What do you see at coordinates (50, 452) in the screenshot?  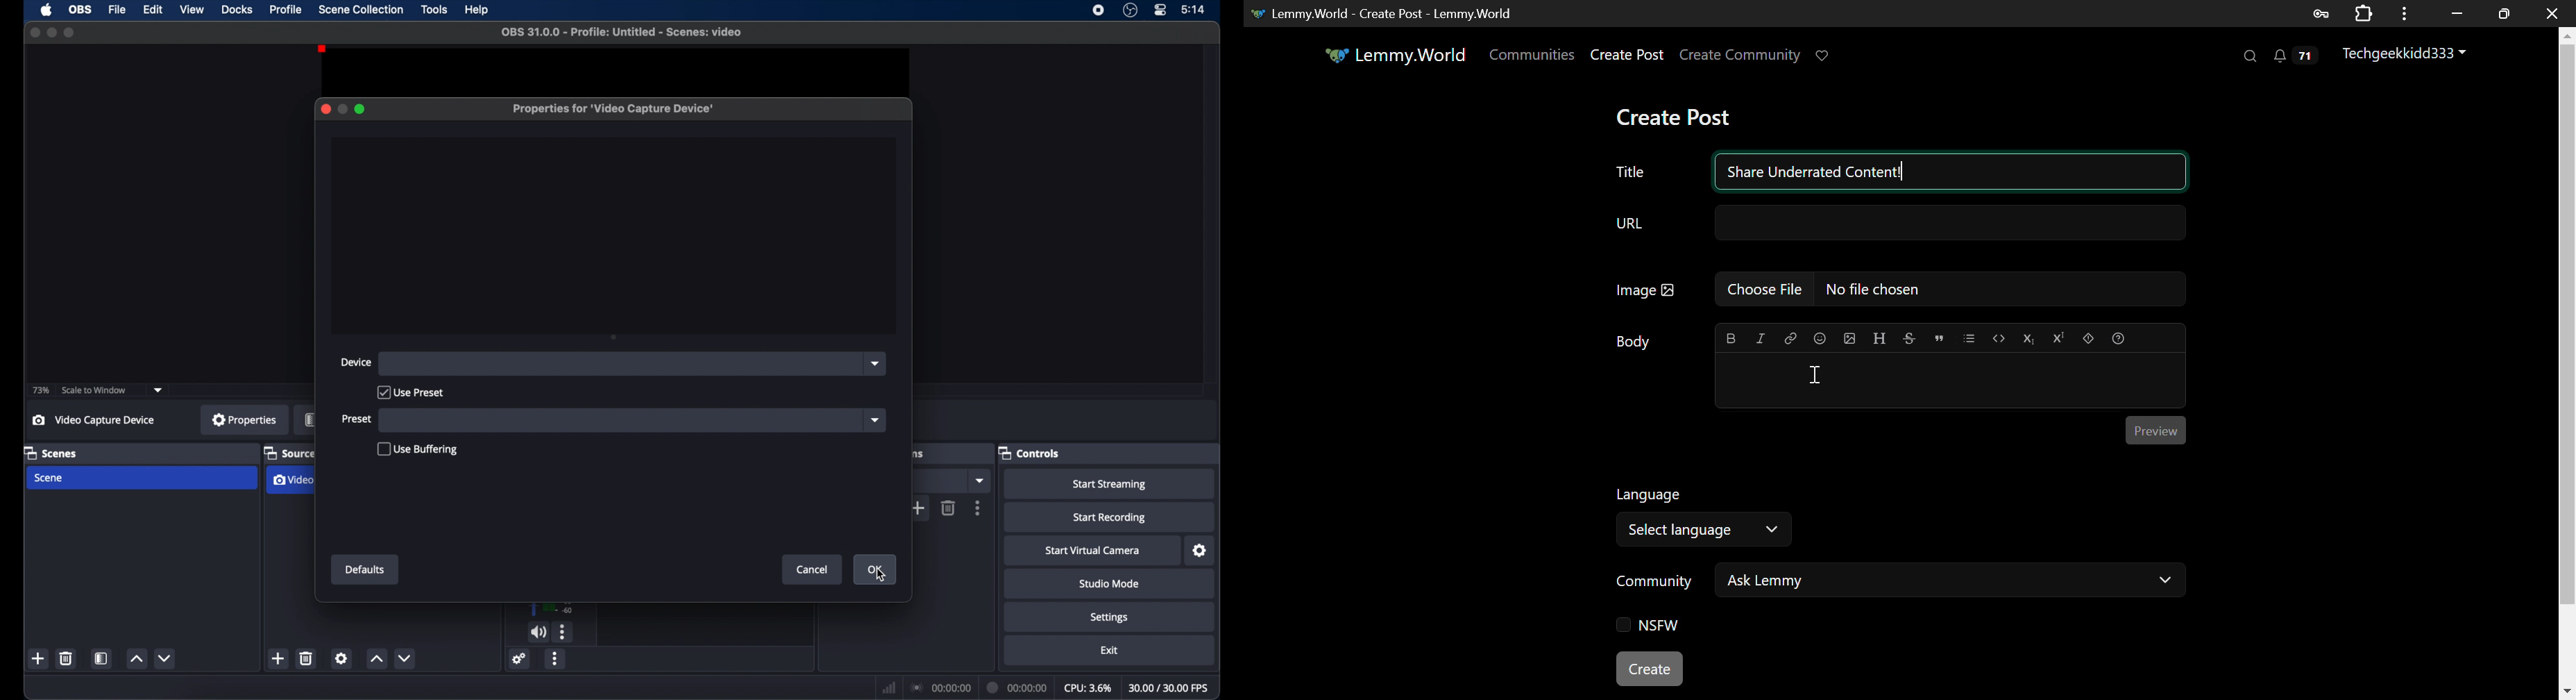 I see `scenes` at bounding box center [50, 452].